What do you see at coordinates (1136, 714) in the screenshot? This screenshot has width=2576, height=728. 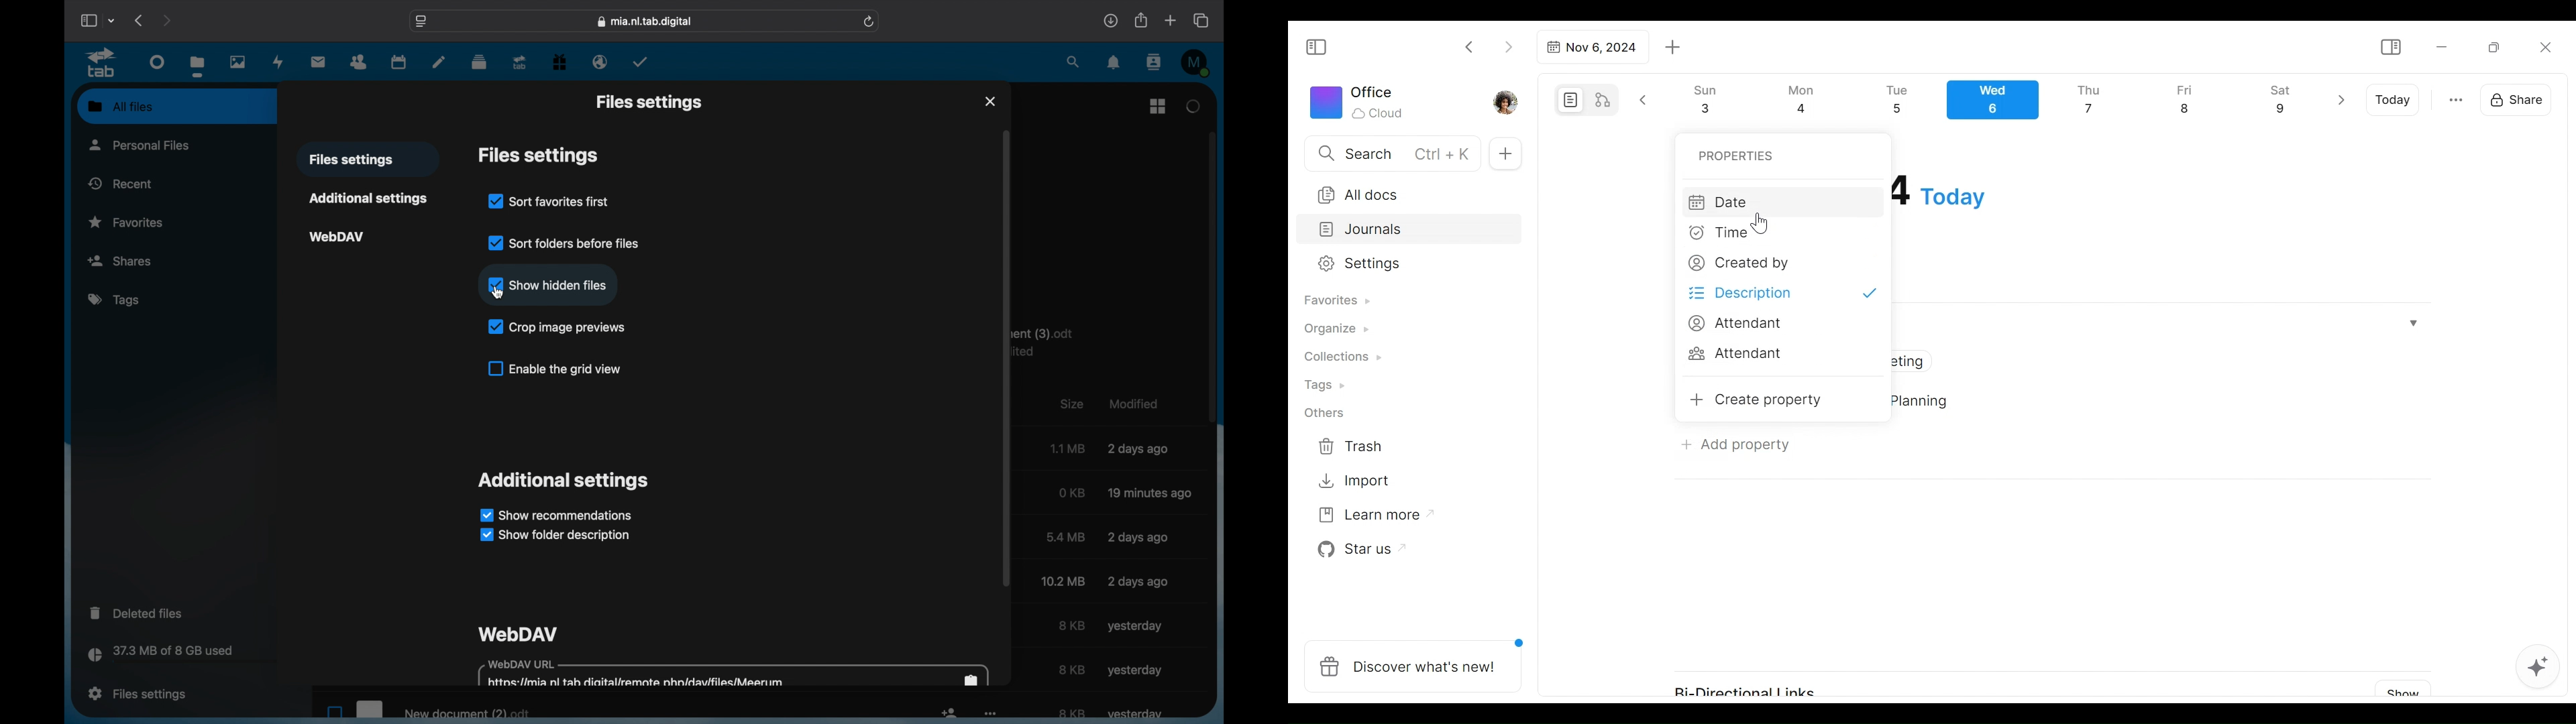 I see `yesterday` at bounding box center [1136, 714].